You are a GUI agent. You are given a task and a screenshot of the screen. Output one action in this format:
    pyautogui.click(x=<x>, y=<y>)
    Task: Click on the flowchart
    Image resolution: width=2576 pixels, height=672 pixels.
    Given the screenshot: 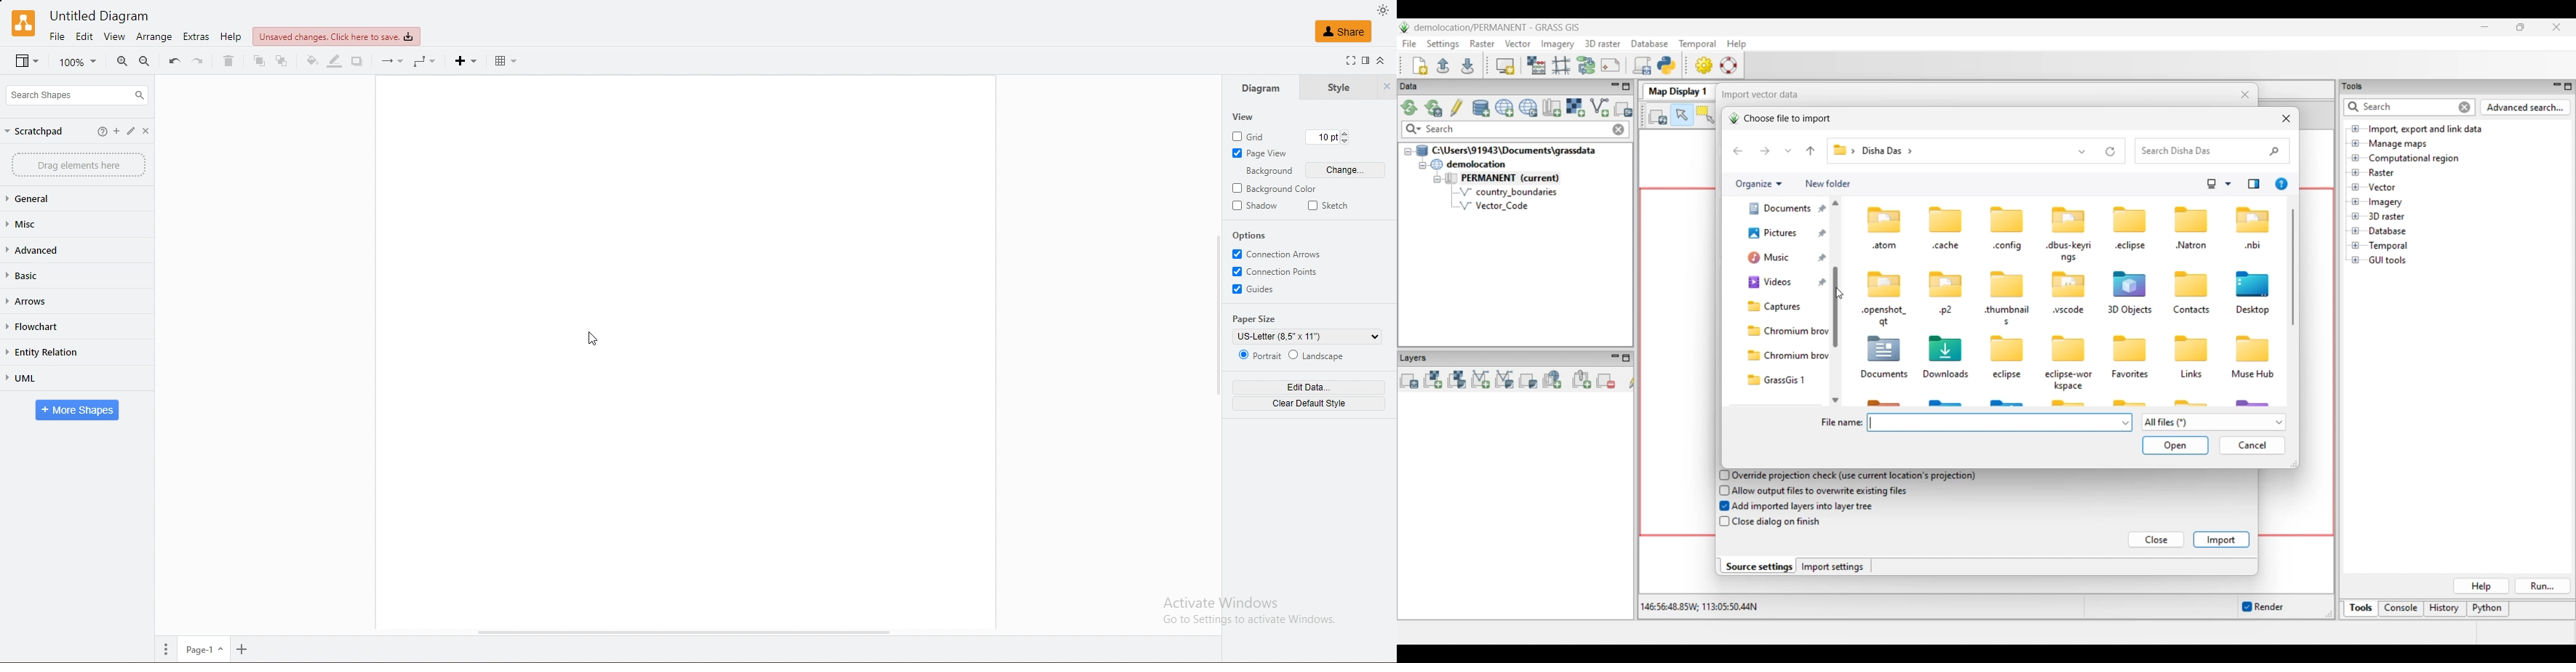 What is the action you would take?
    pyautogui.click(x=47, y=326)
    